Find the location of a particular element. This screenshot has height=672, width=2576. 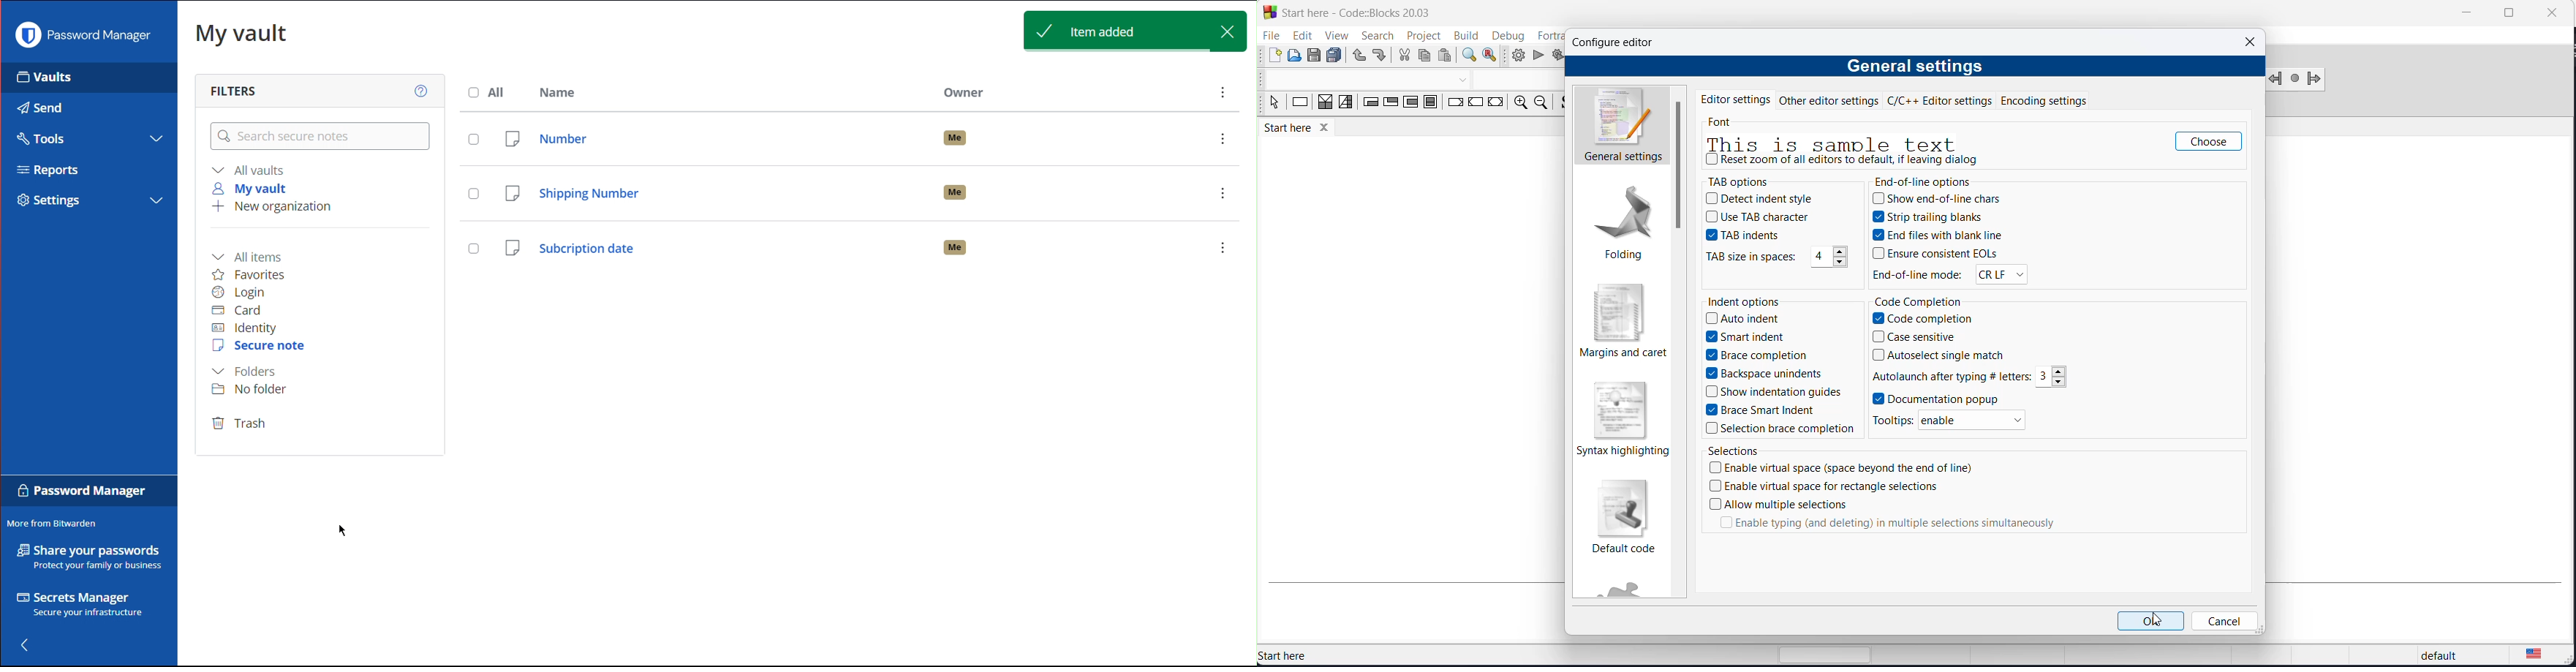

continue instruction is located at coordinates (1477, 103).